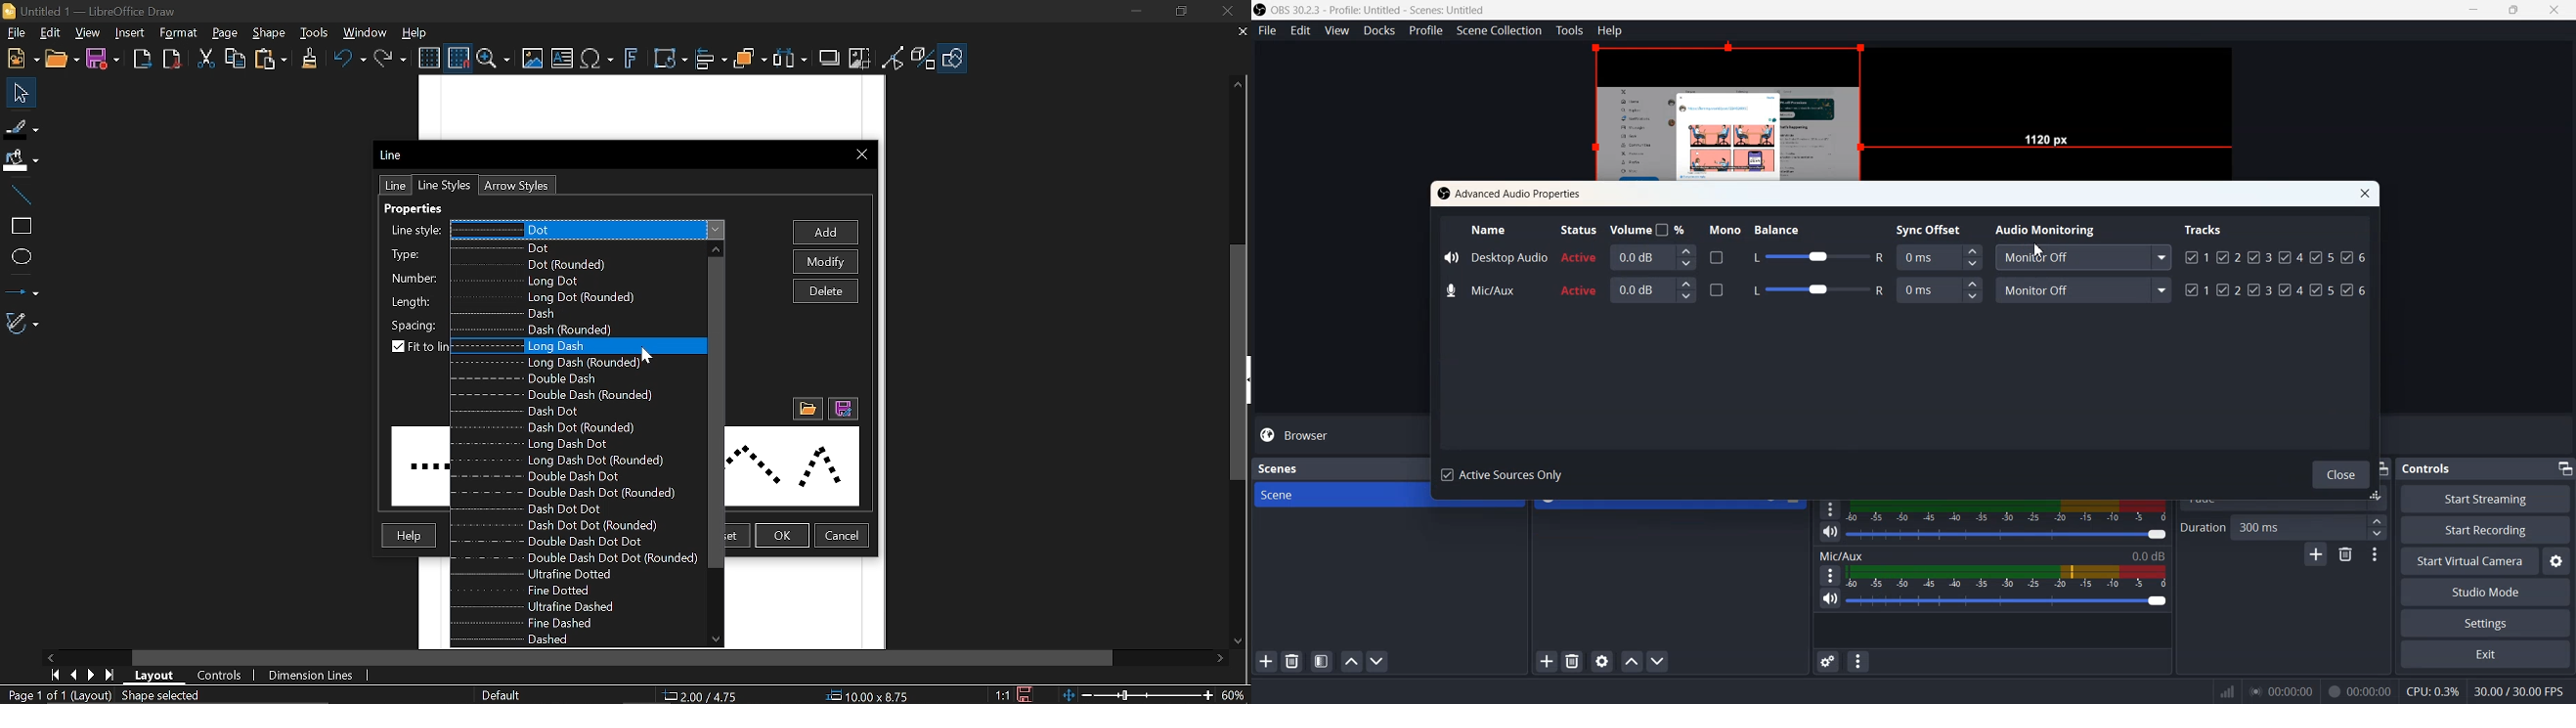  Describe the element at coordinates (457, 57) in the screenshot. I see `Snap to grid` at that location.